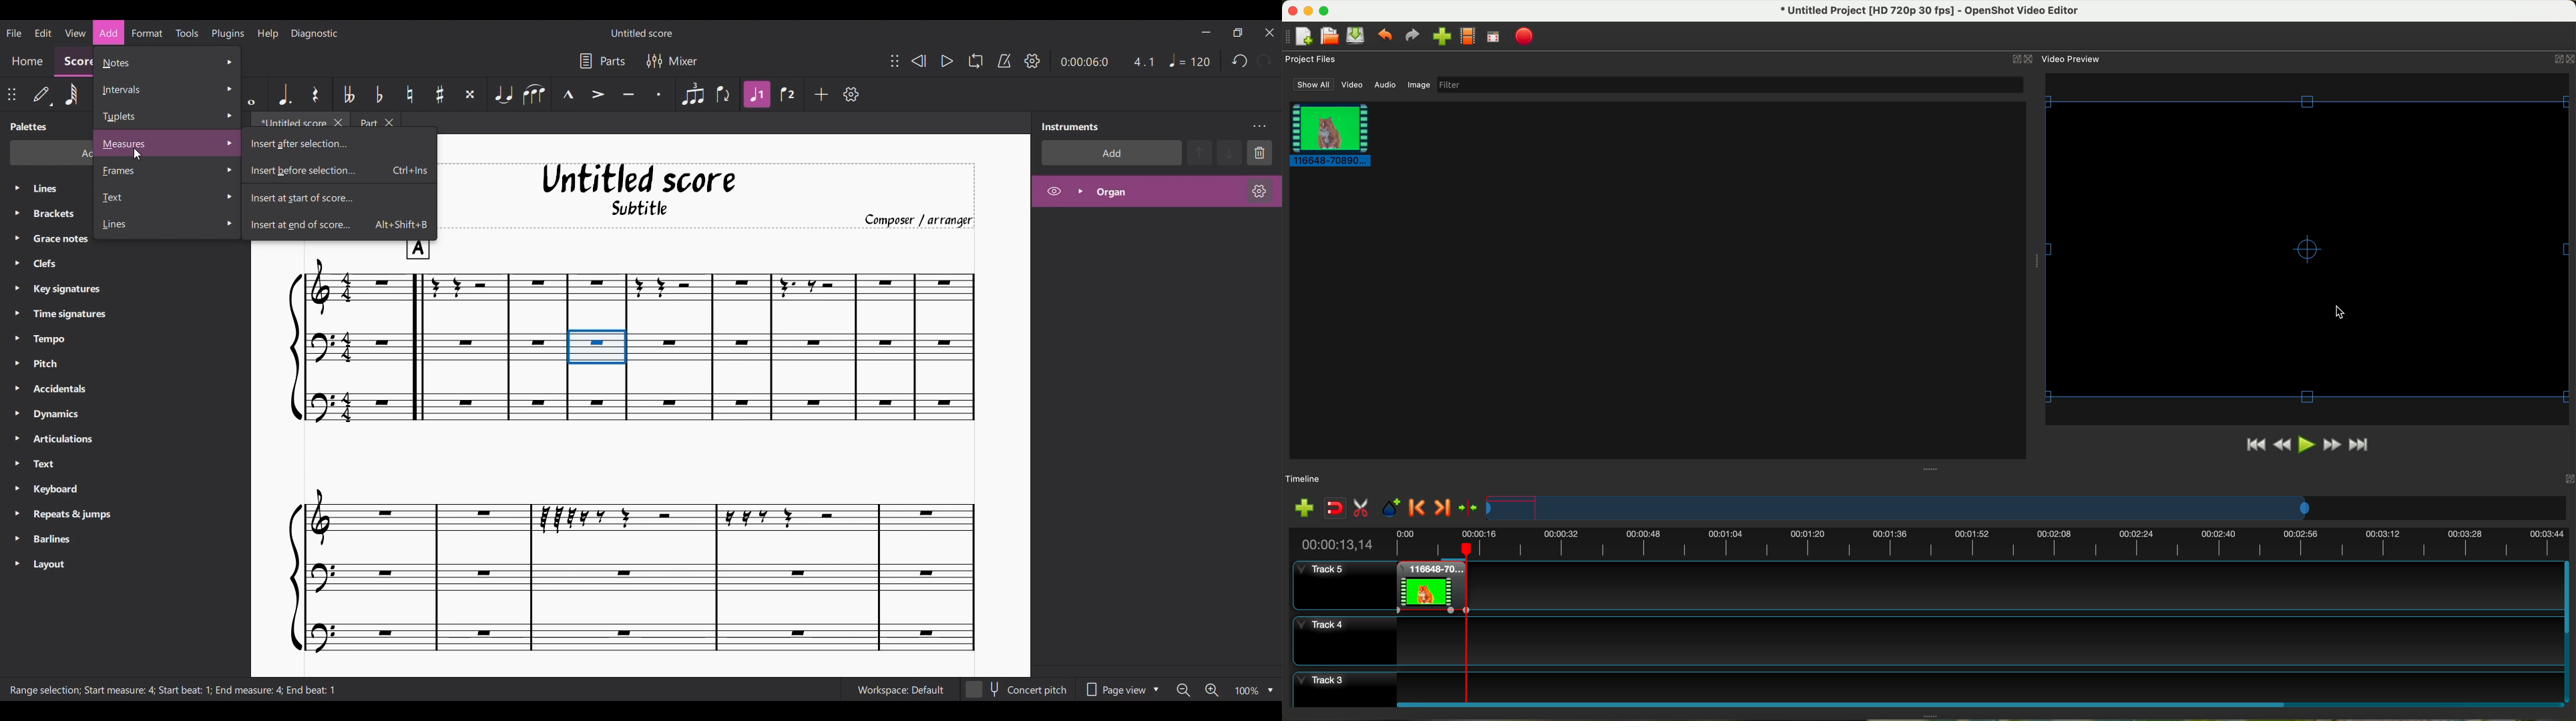  I want to click on fast foward, so click(2334, 444).